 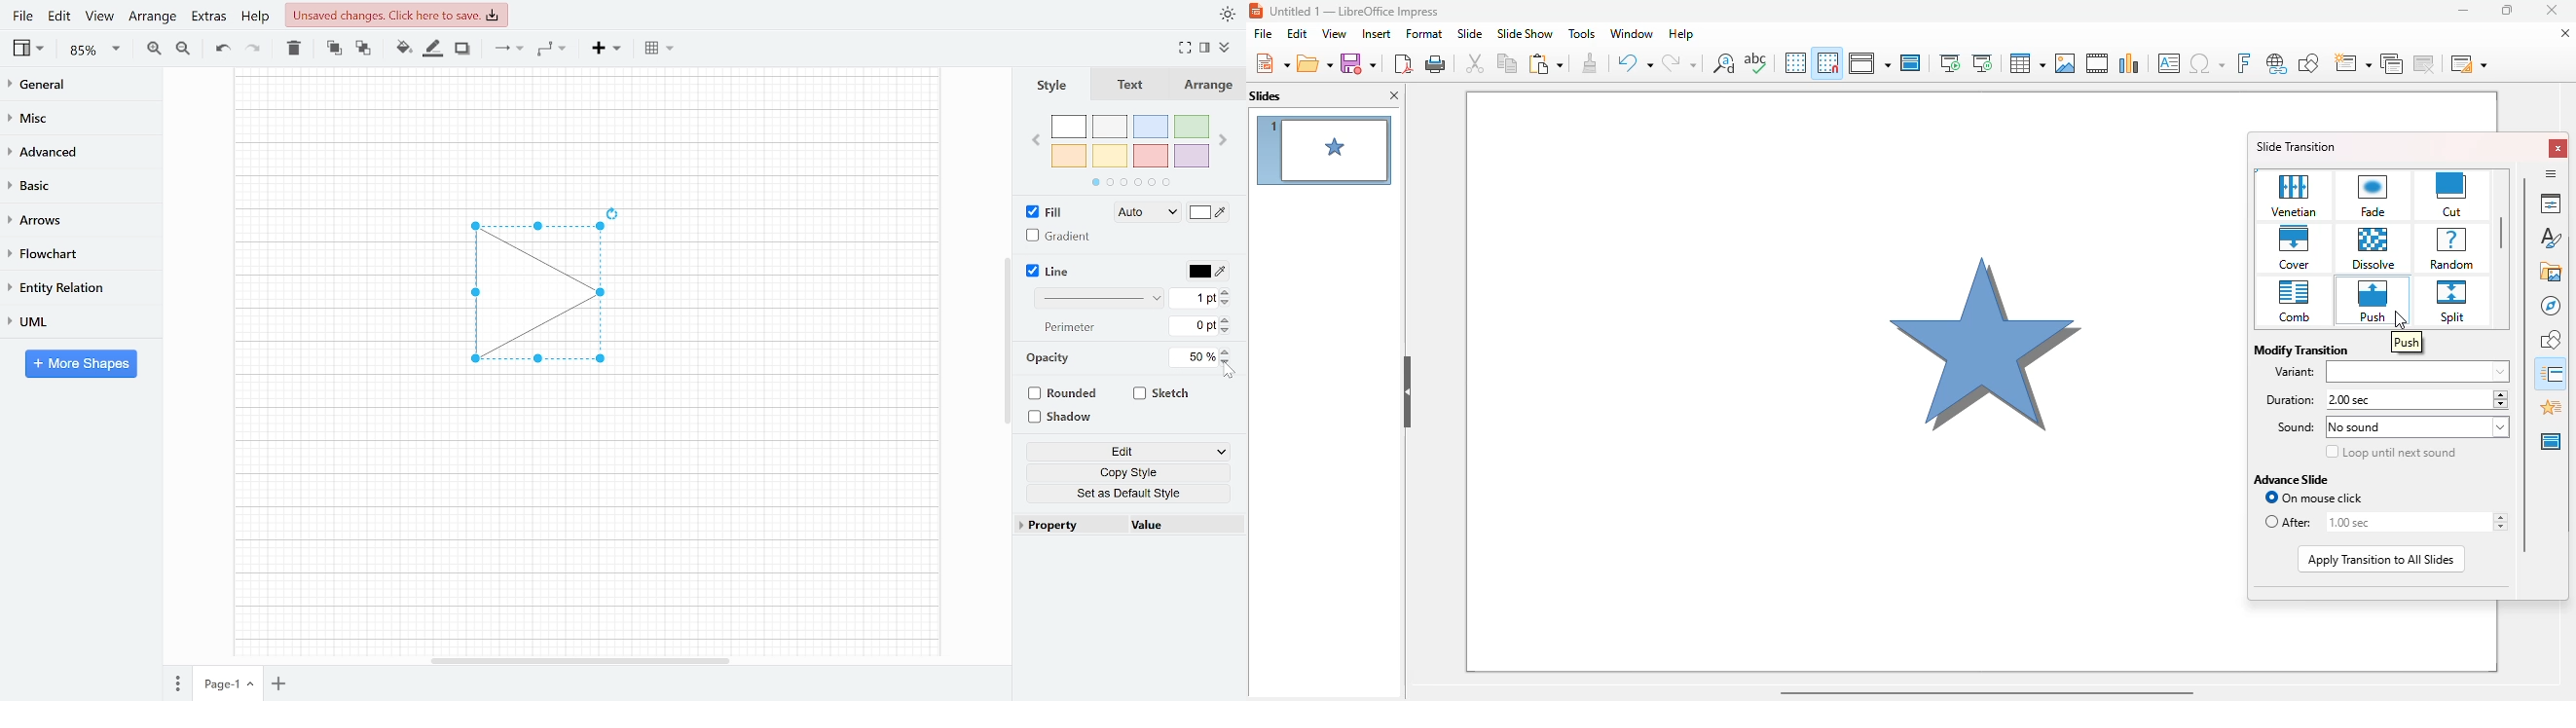 I want to click on Waypoints, so click(x=553, y=48).